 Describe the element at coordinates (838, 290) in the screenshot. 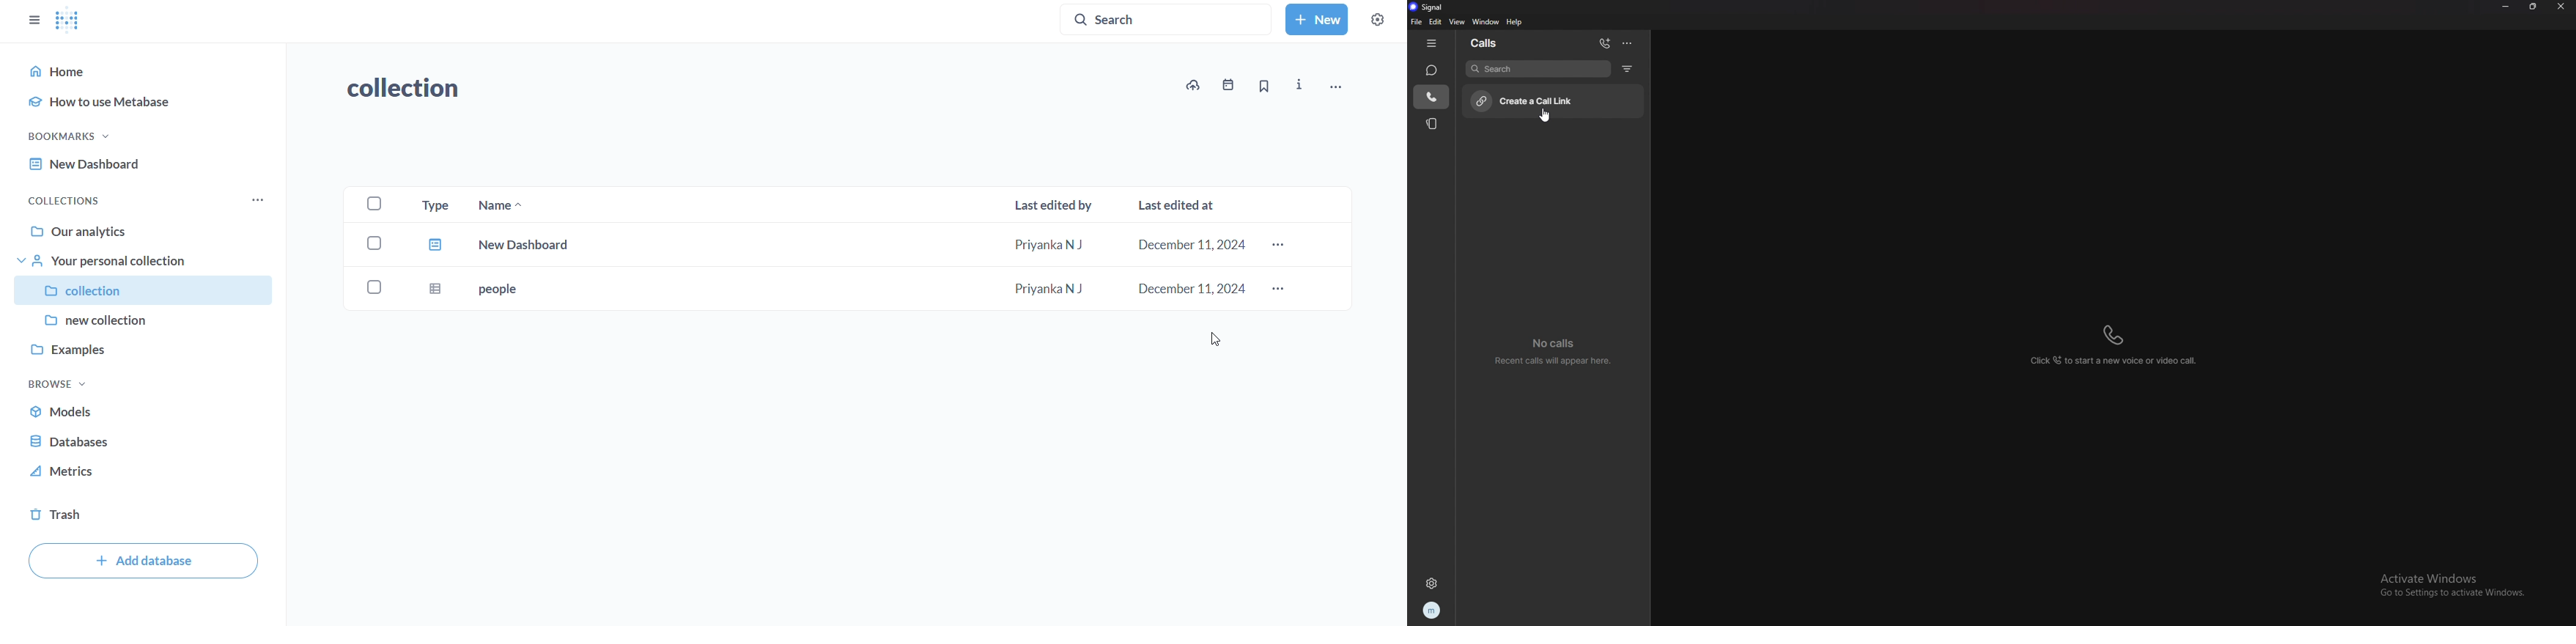

I see `people` at that location.